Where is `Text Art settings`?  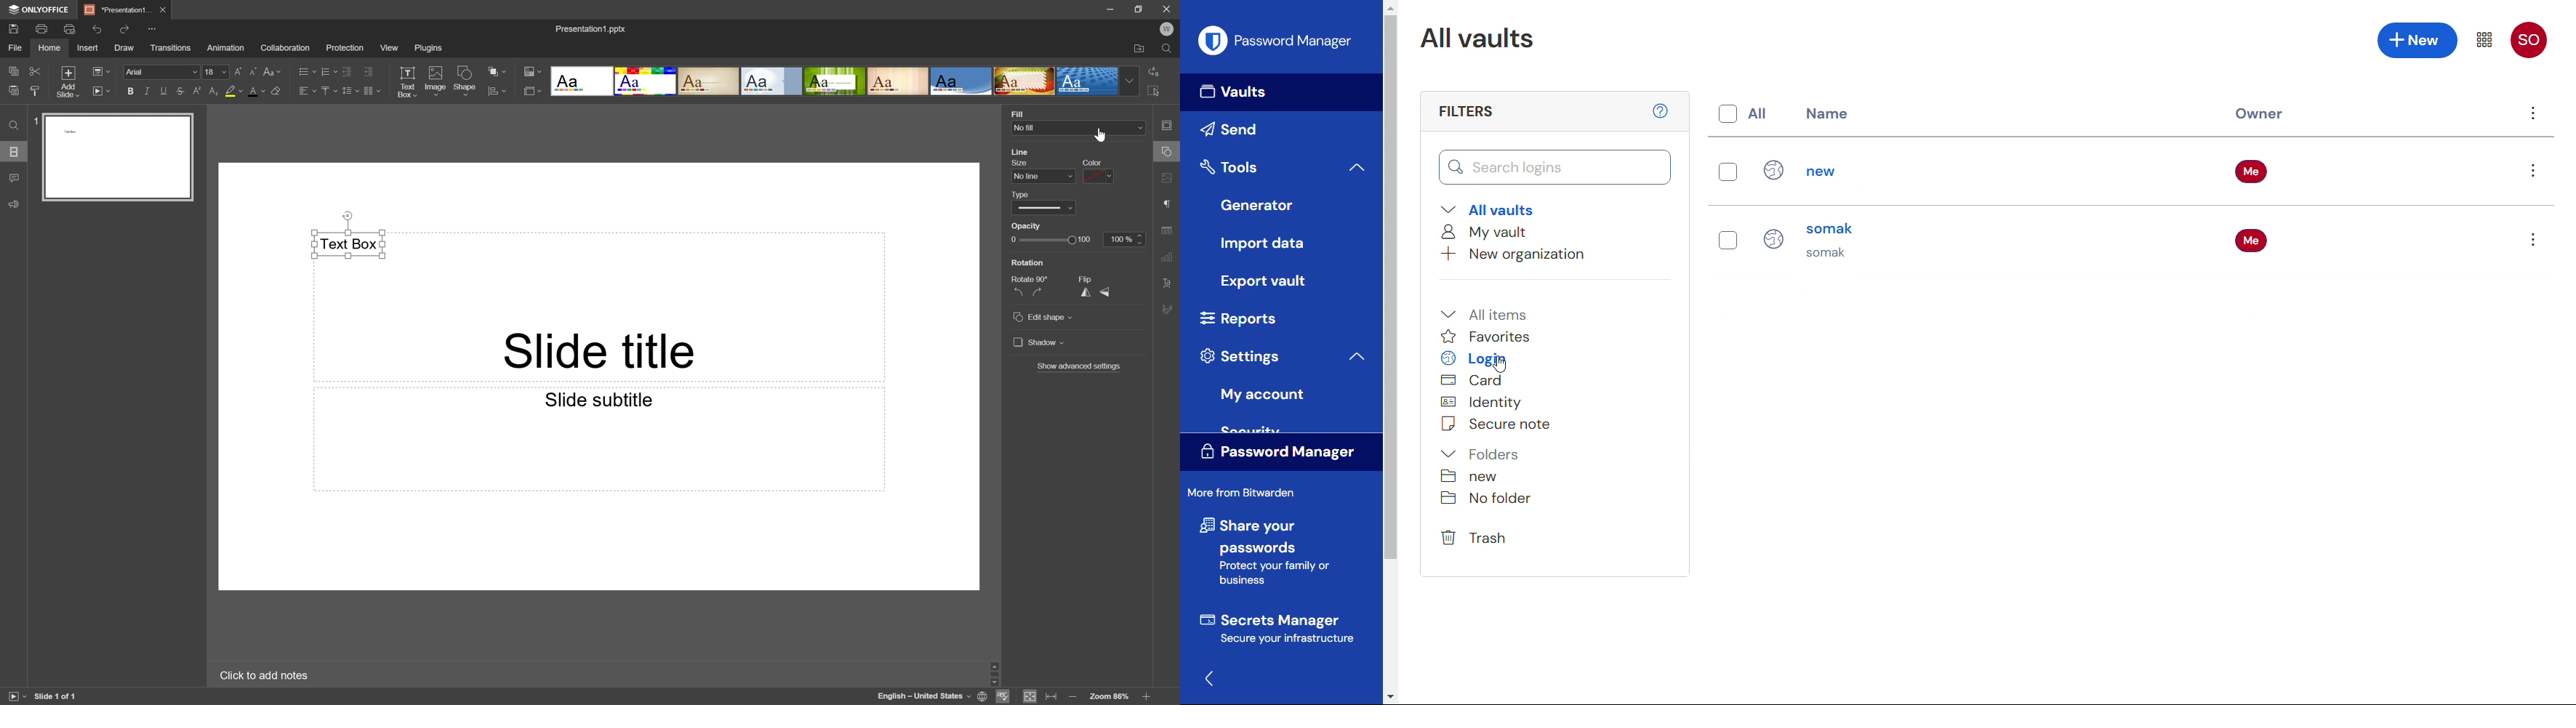
Text Art settings is located at coordinates (1170, 282).